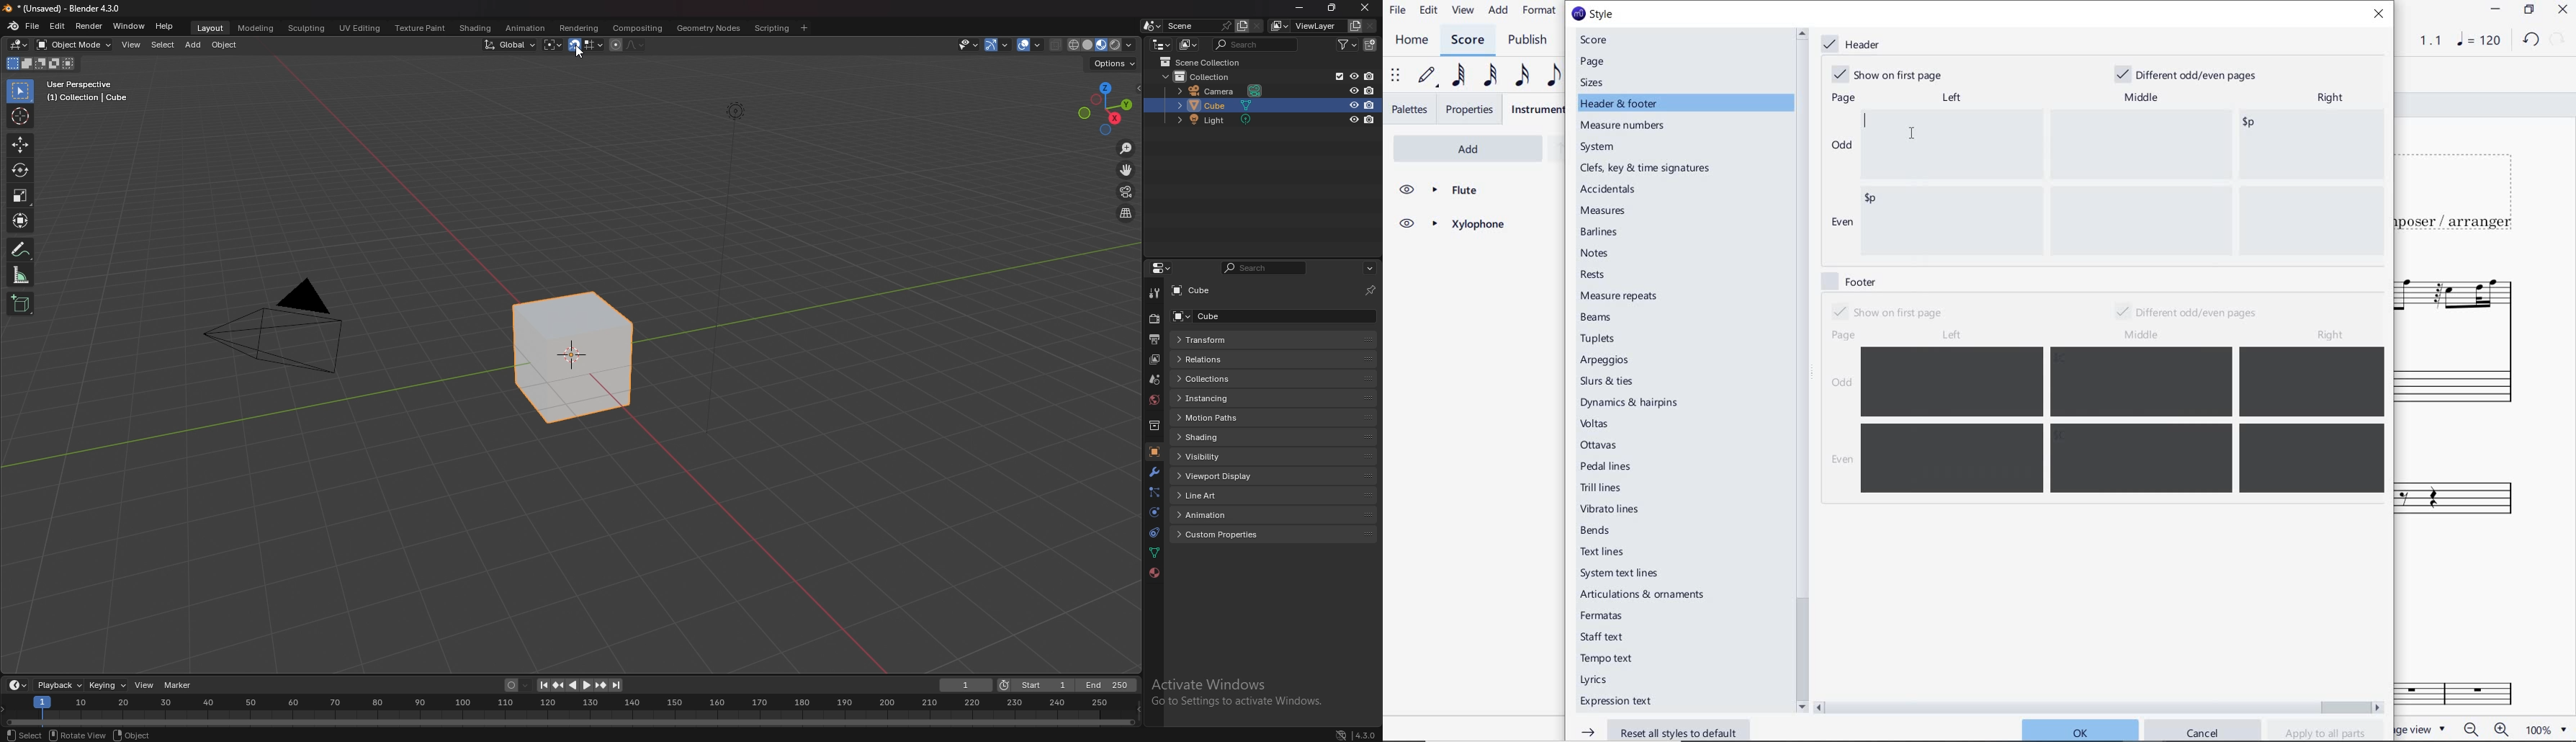  Describe the element at coordinates (1449, 147) in the screenshot. I see `ADD` at that location.